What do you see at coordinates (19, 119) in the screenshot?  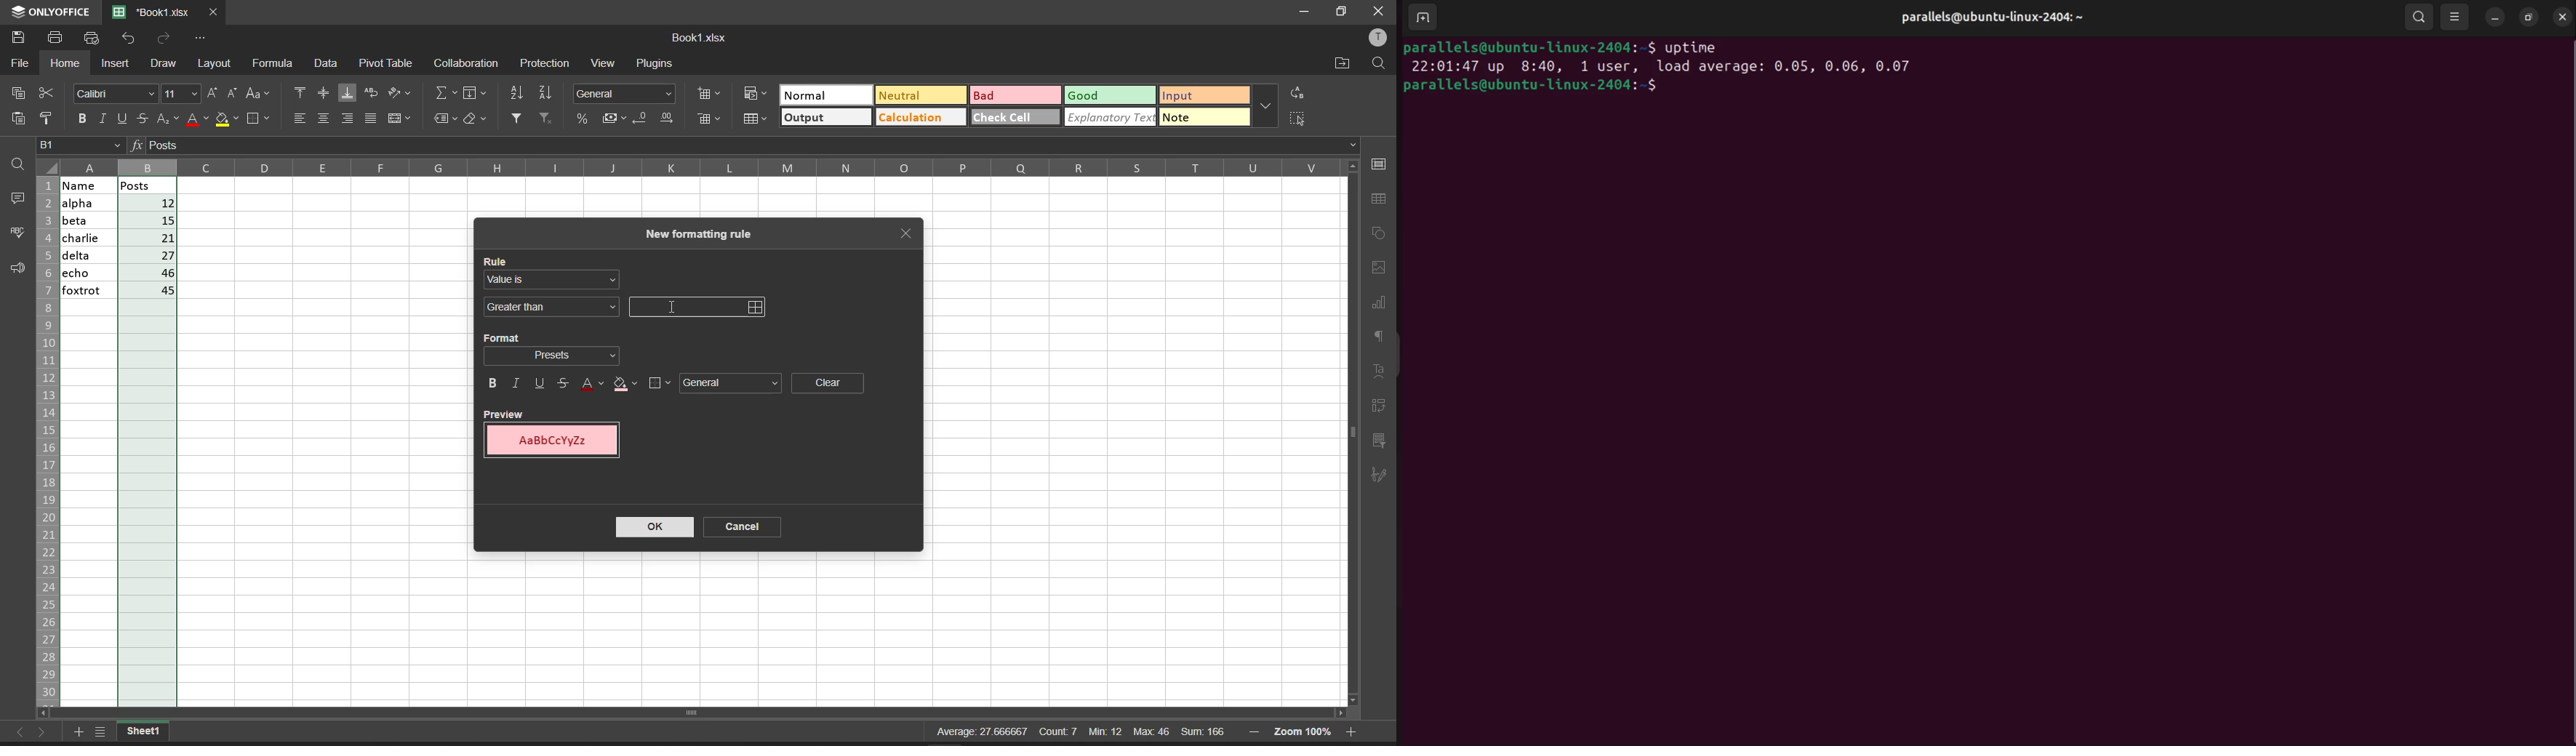 I see `paste` at bounding box center [19, 119].